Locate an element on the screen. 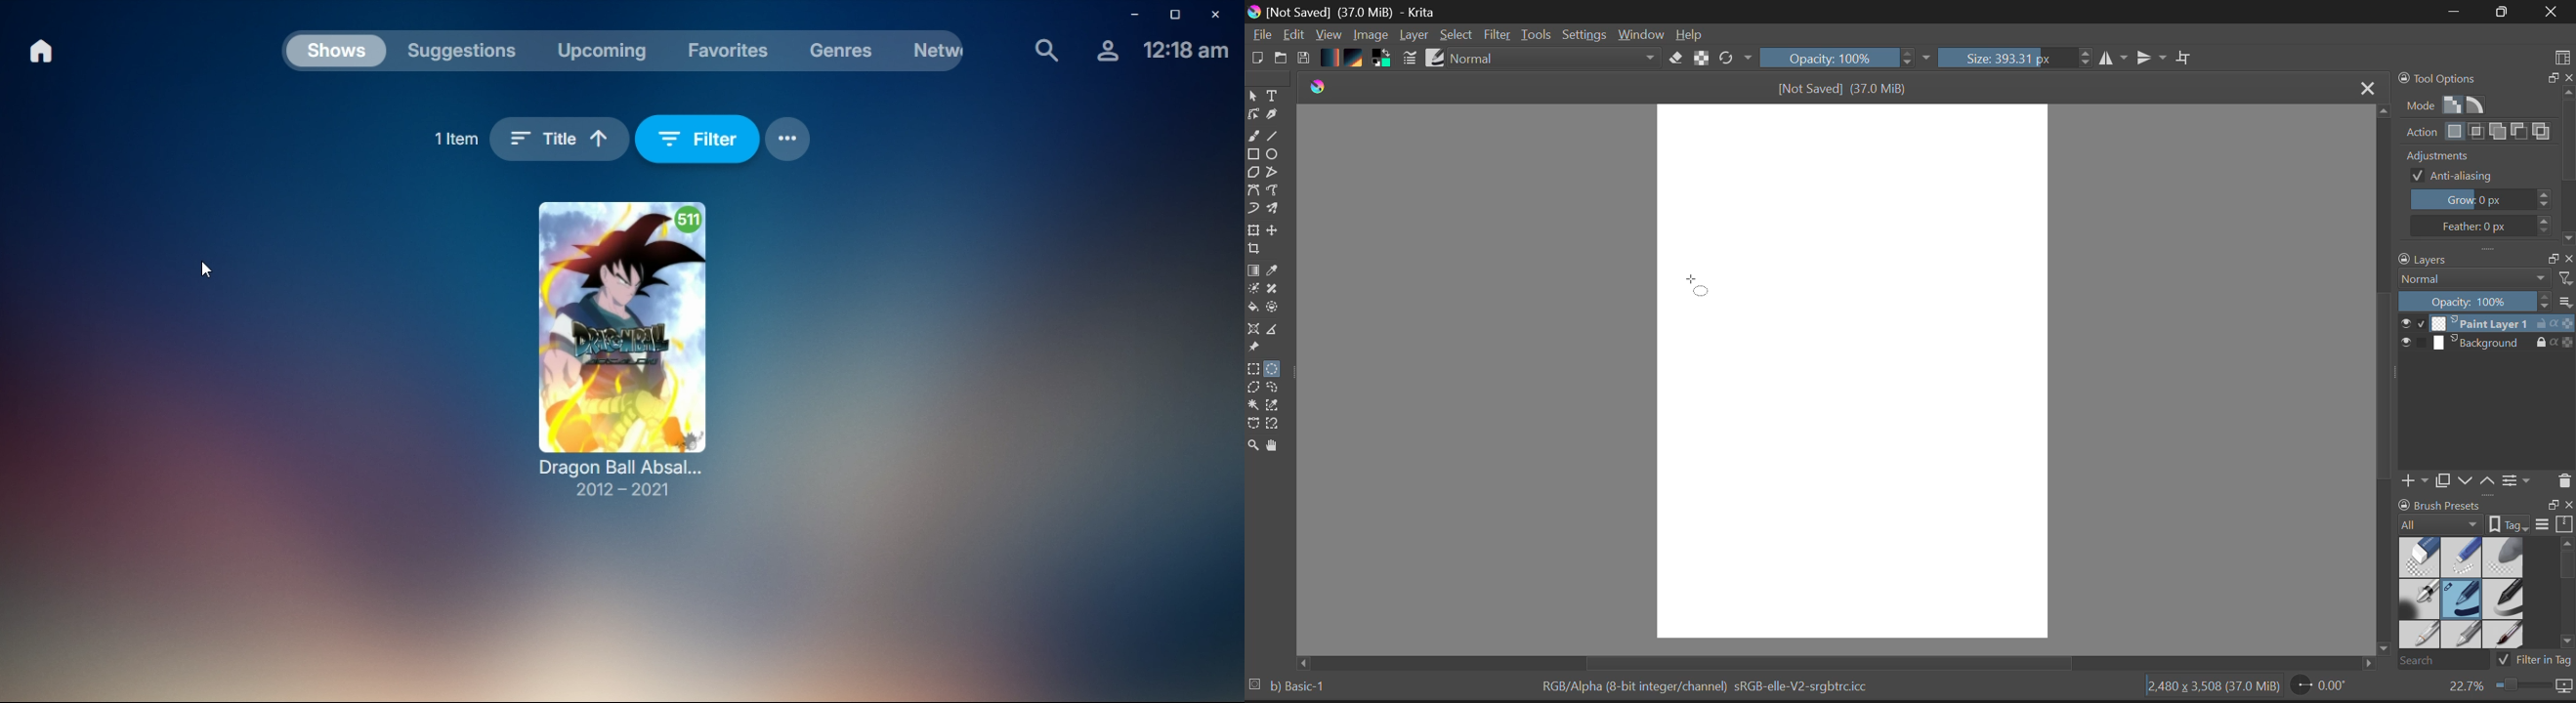  Edit shapes is located at coordinates (1253, 116).